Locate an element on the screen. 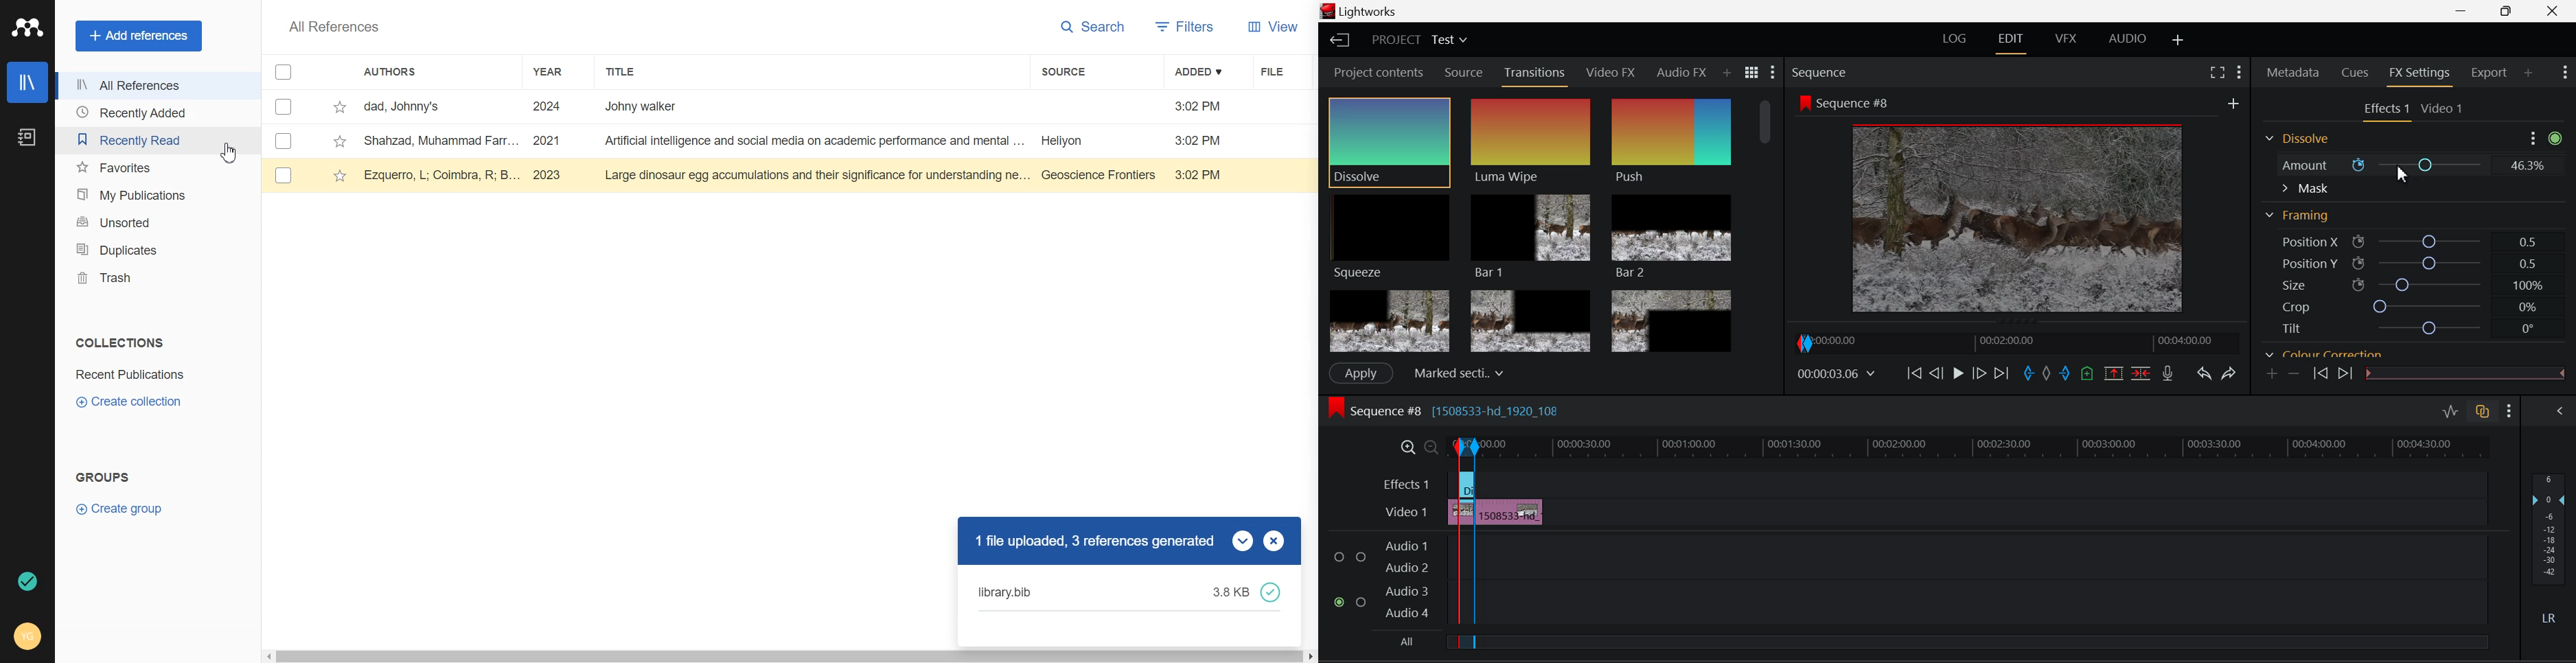 The height and width of the screenshot is (672, 2576). Show Settings is located at coordinates (2566, 73).